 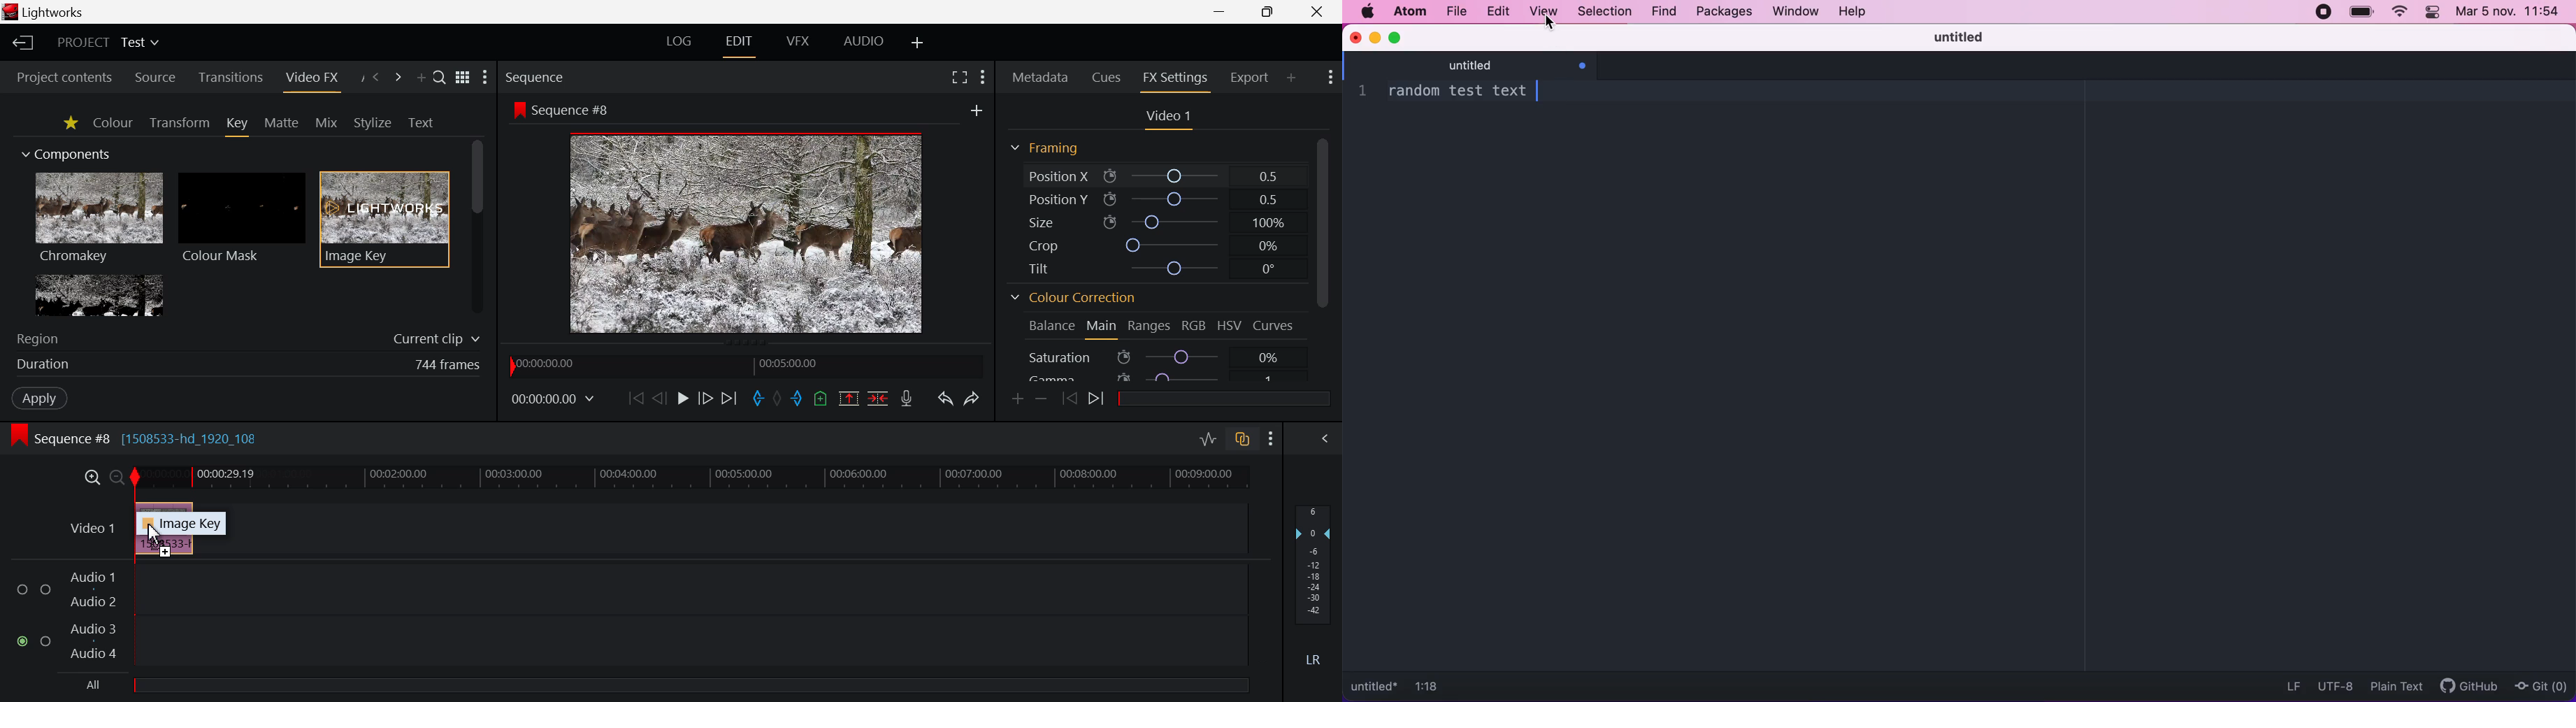 I want to click on Full Screen, so click(x=959, y=77).